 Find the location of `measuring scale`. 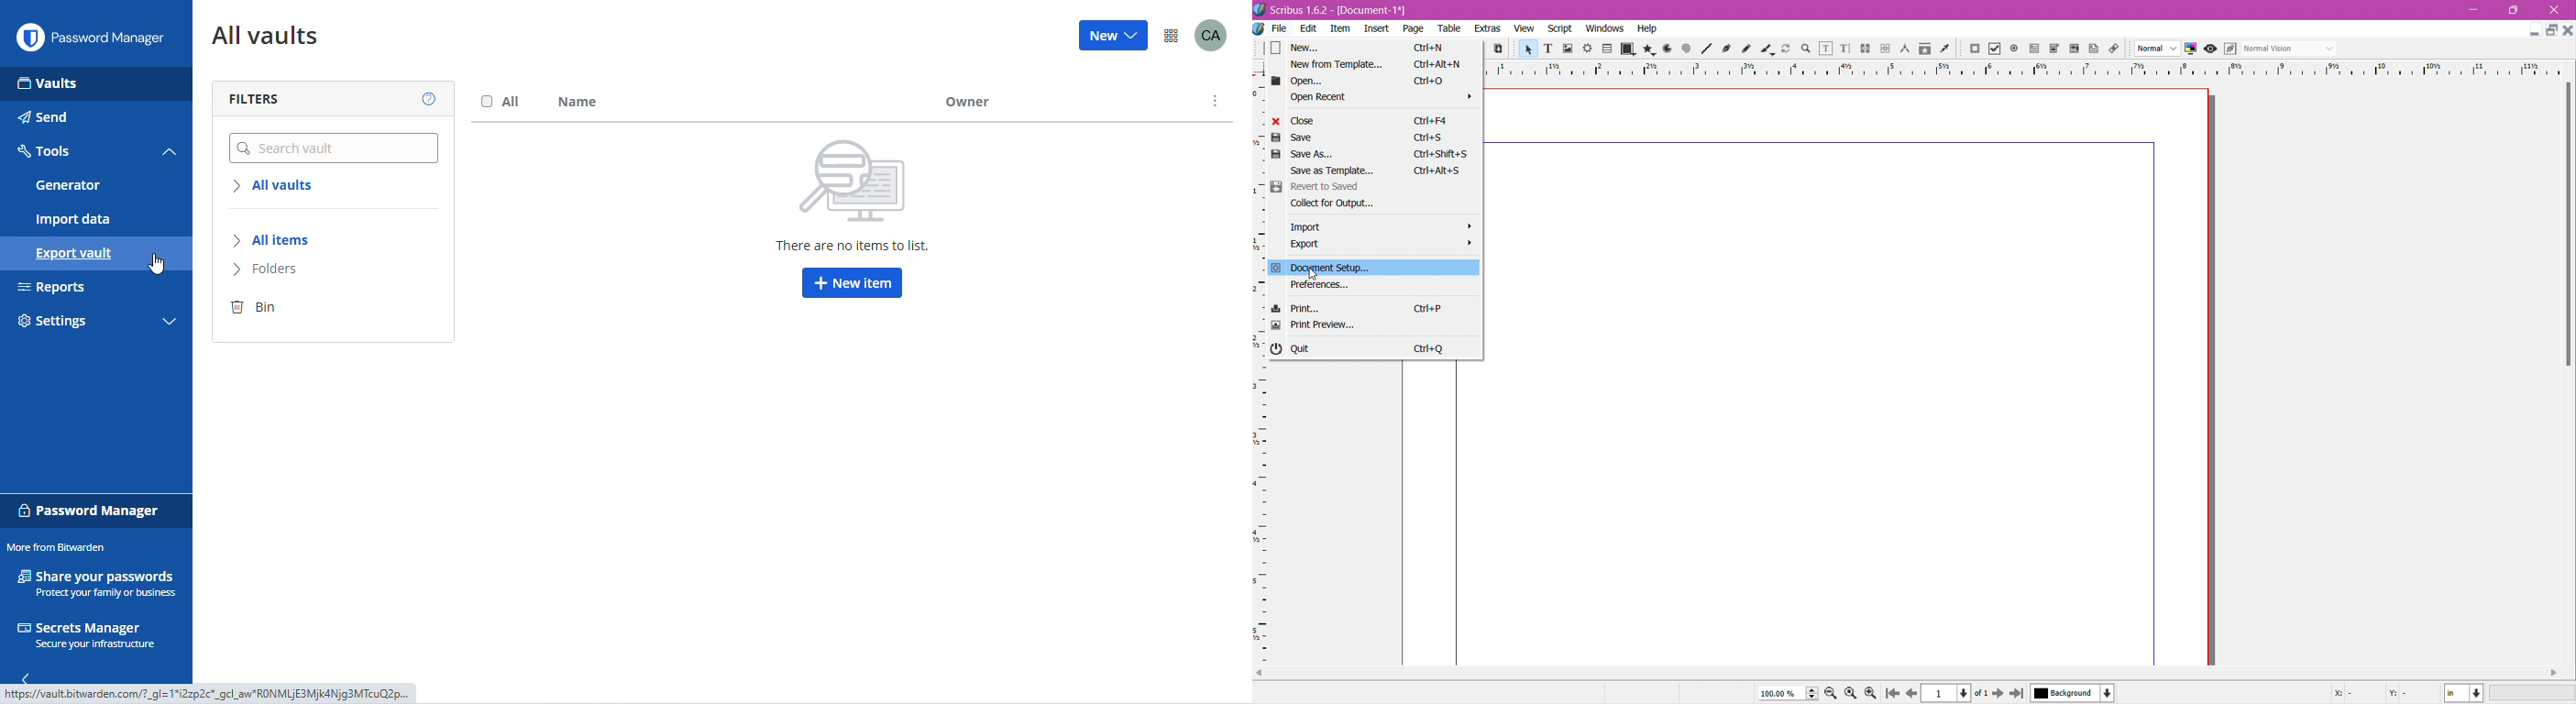

measuring scale is located at coordinates (2024, 69).